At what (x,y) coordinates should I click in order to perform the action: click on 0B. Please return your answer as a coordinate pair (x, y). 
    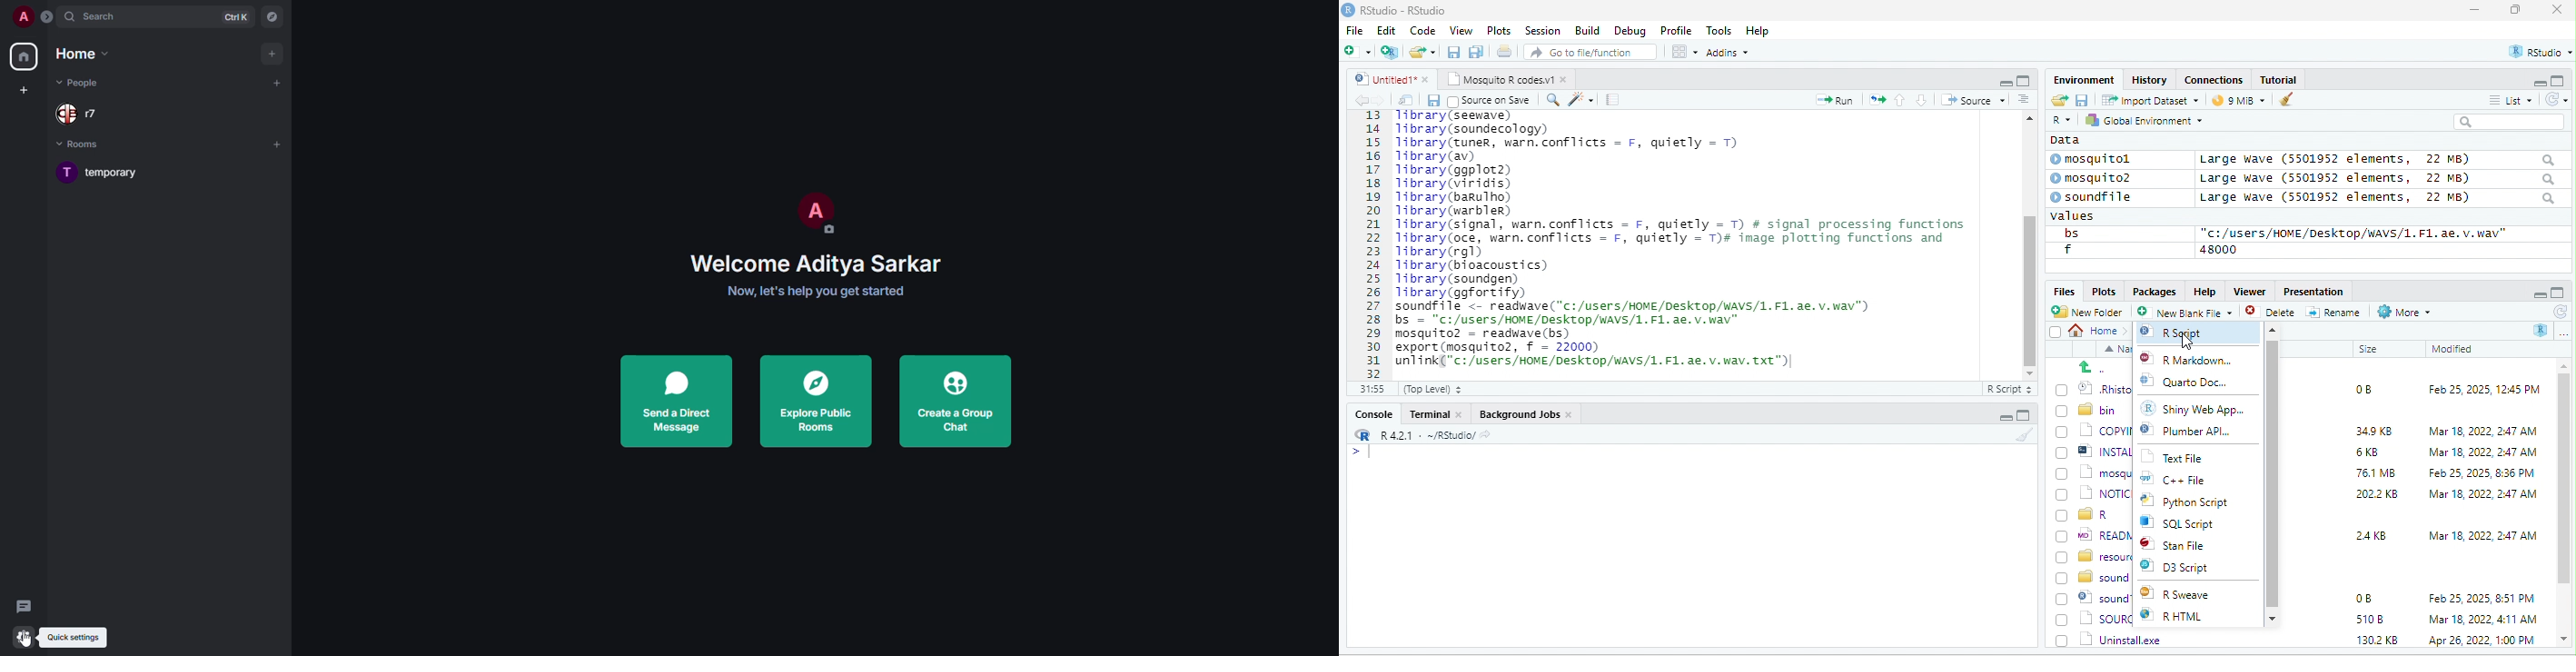
    Looking at the image, I should click on (2357, 387).